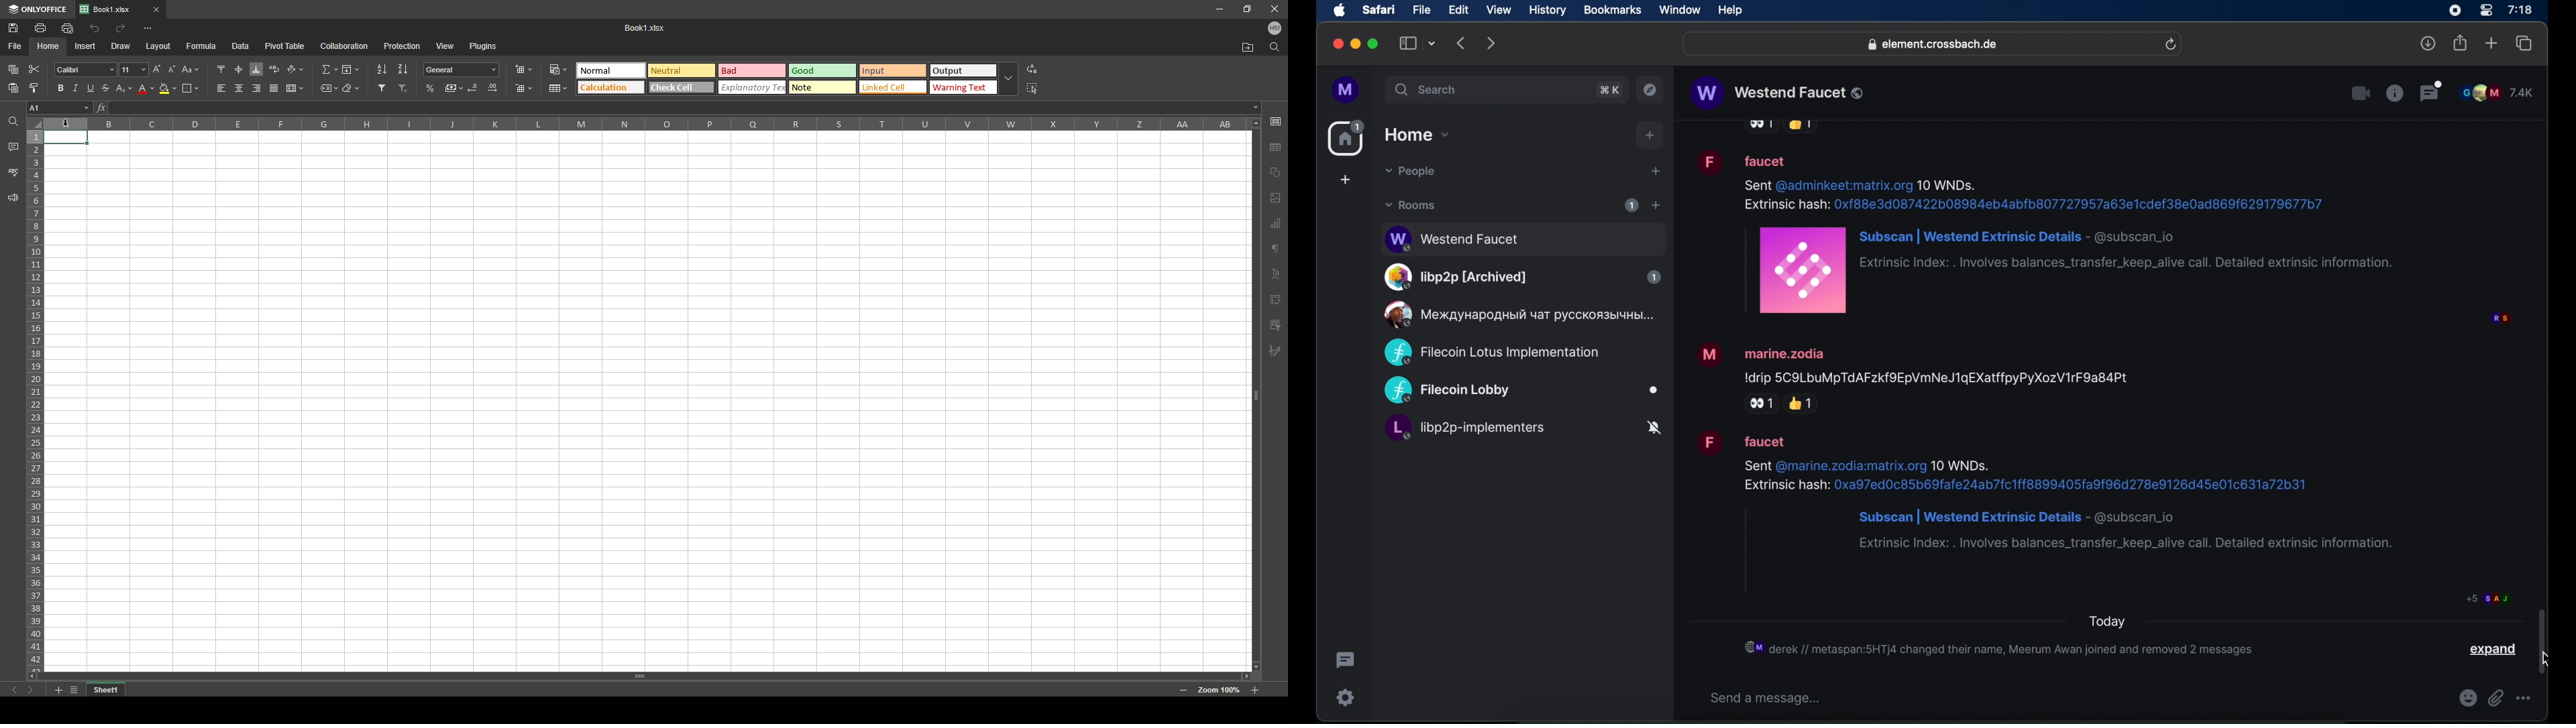 The width and height of the screenshot is (2576, 728). What do you see at coordinates (2495, 650) in the screenshot?
I see `expand` at bounding box center [2495, 650].